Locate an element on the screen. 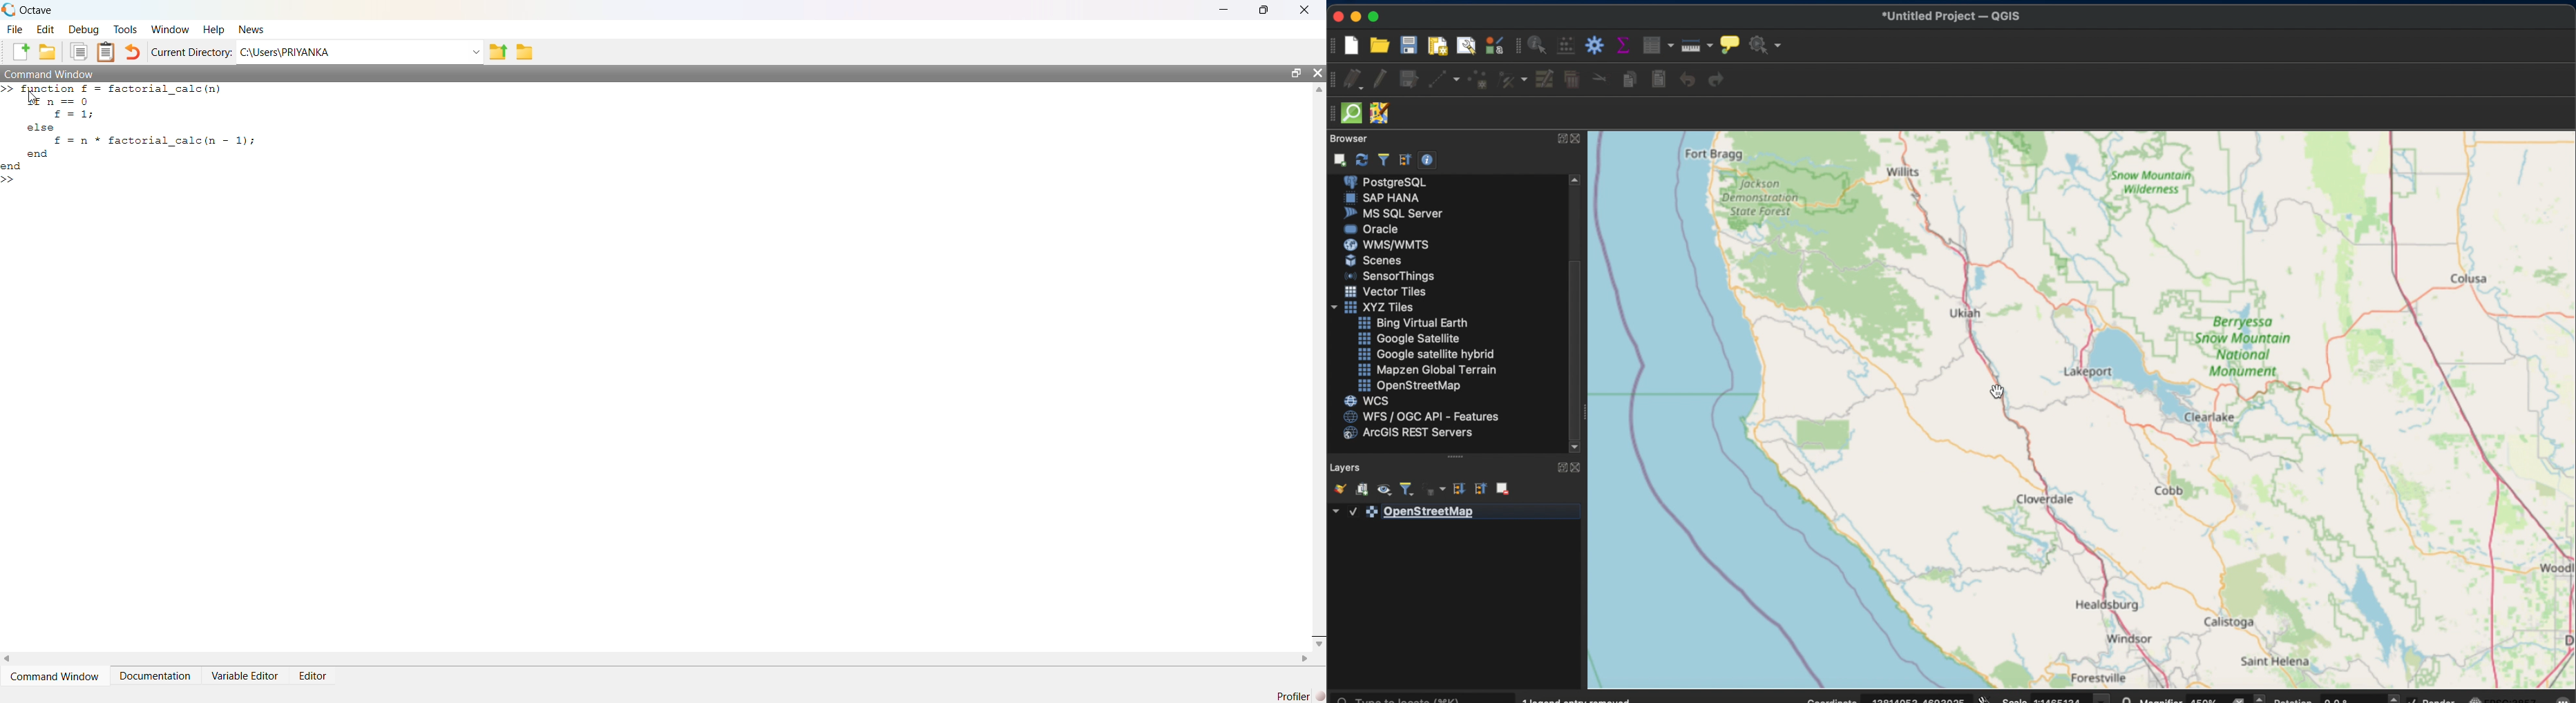 This screenshot has height=728, width=2576. close is located at coordinates (1336, 15).